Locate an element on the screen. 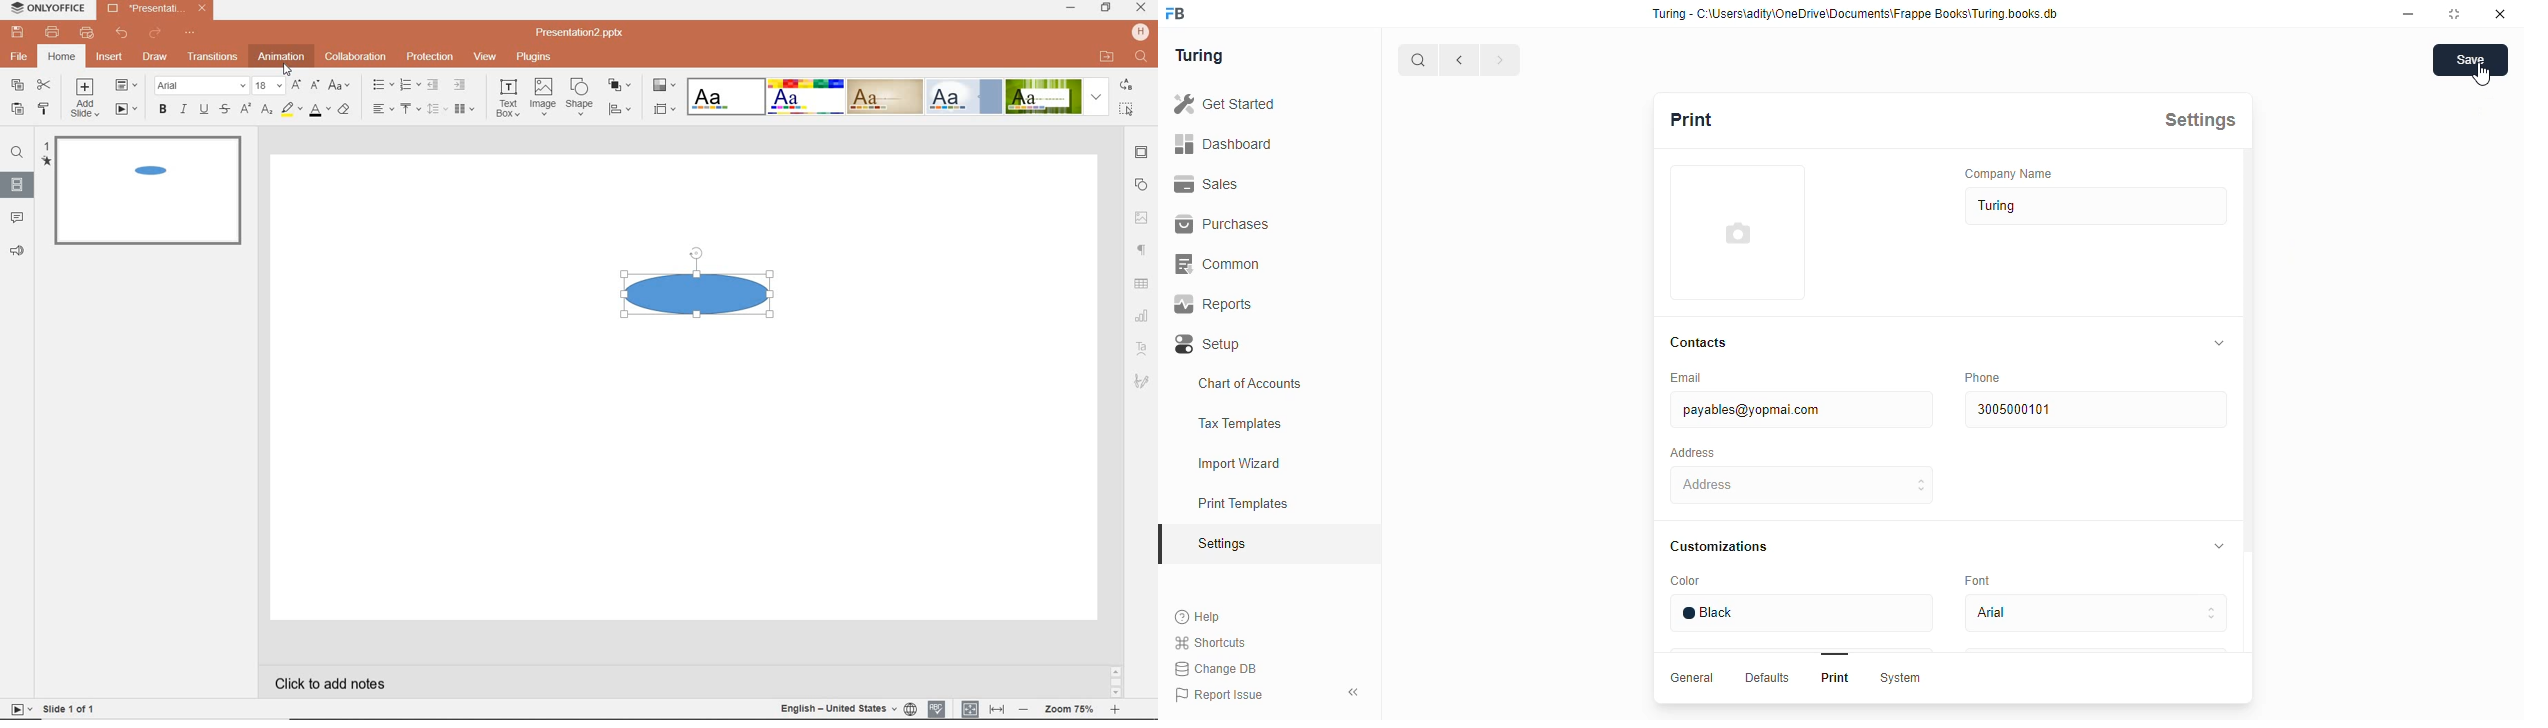 Image resolution: width=2548 pixels, height=728 pixels. CLEAR STYLE is located at coordinates (347, 110).